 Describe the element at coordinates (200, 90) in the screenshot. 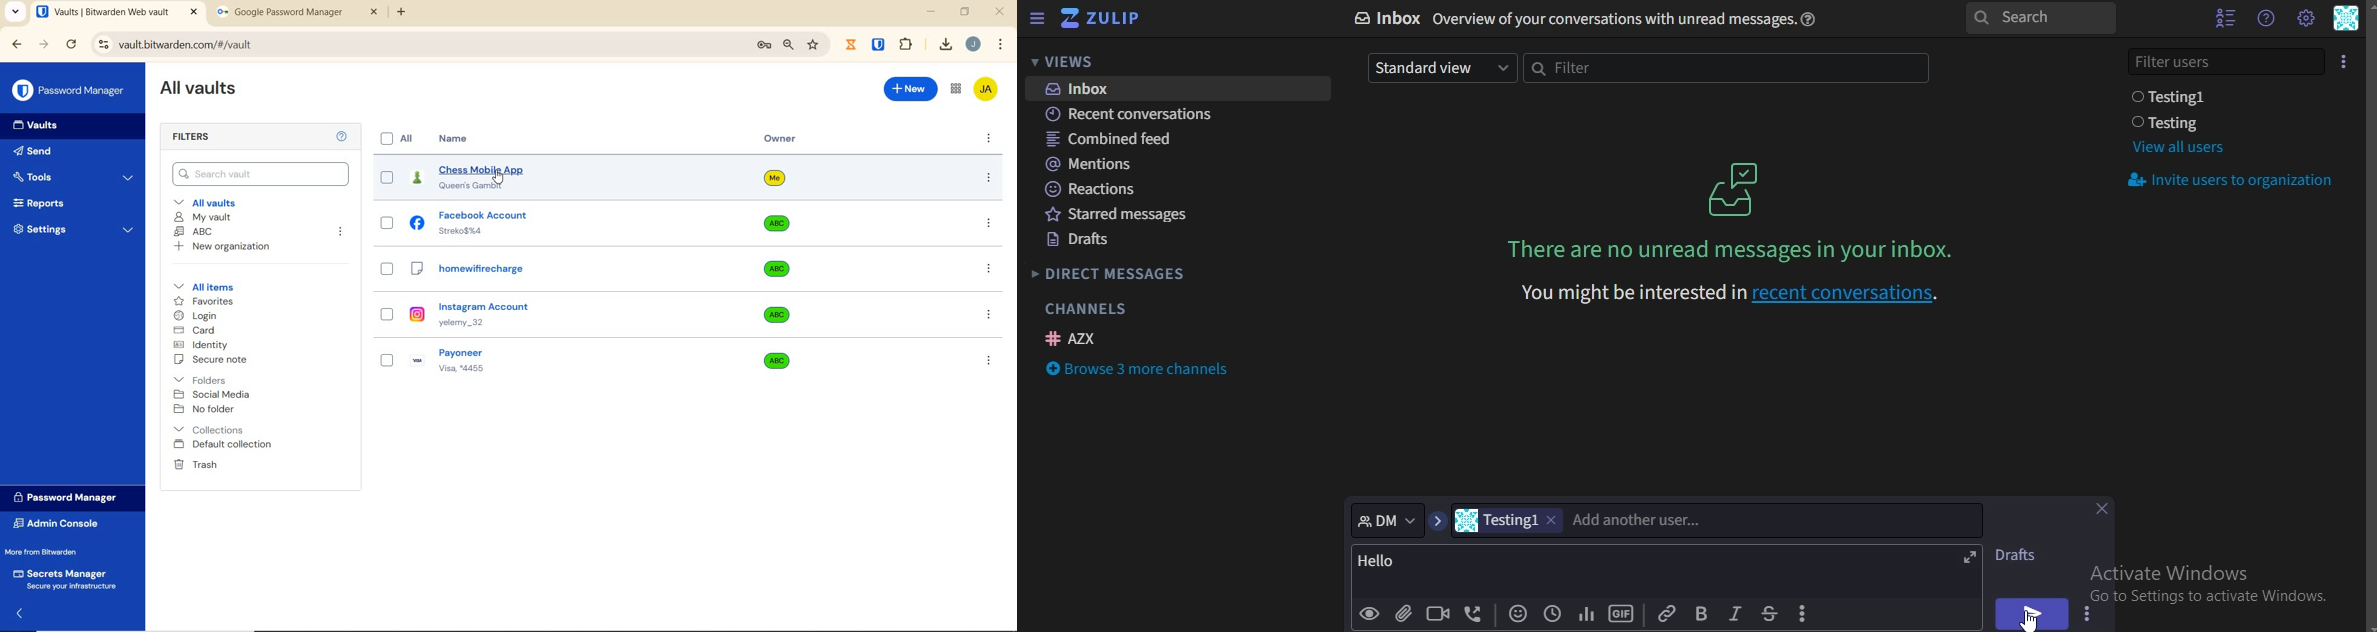

I see `All Vaults` at that location.